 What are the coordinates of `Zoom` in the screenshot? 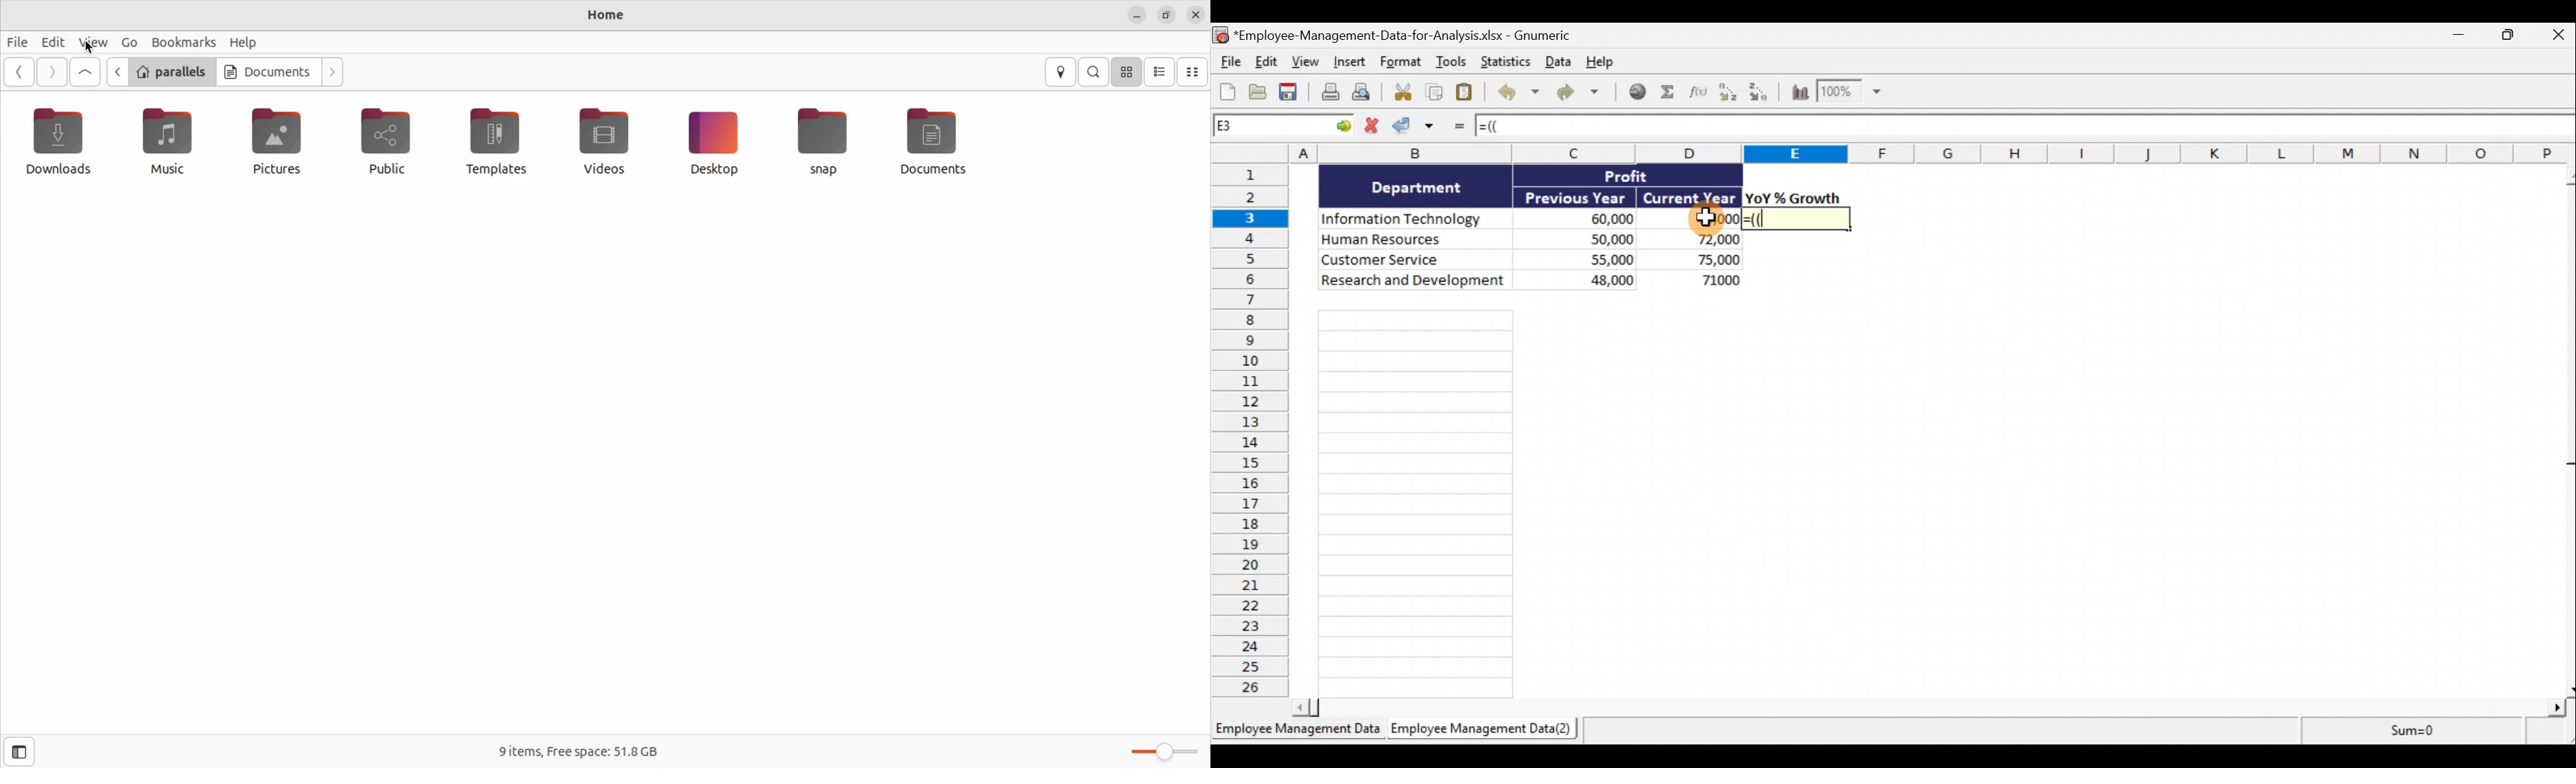 It's located at (1848, 93).